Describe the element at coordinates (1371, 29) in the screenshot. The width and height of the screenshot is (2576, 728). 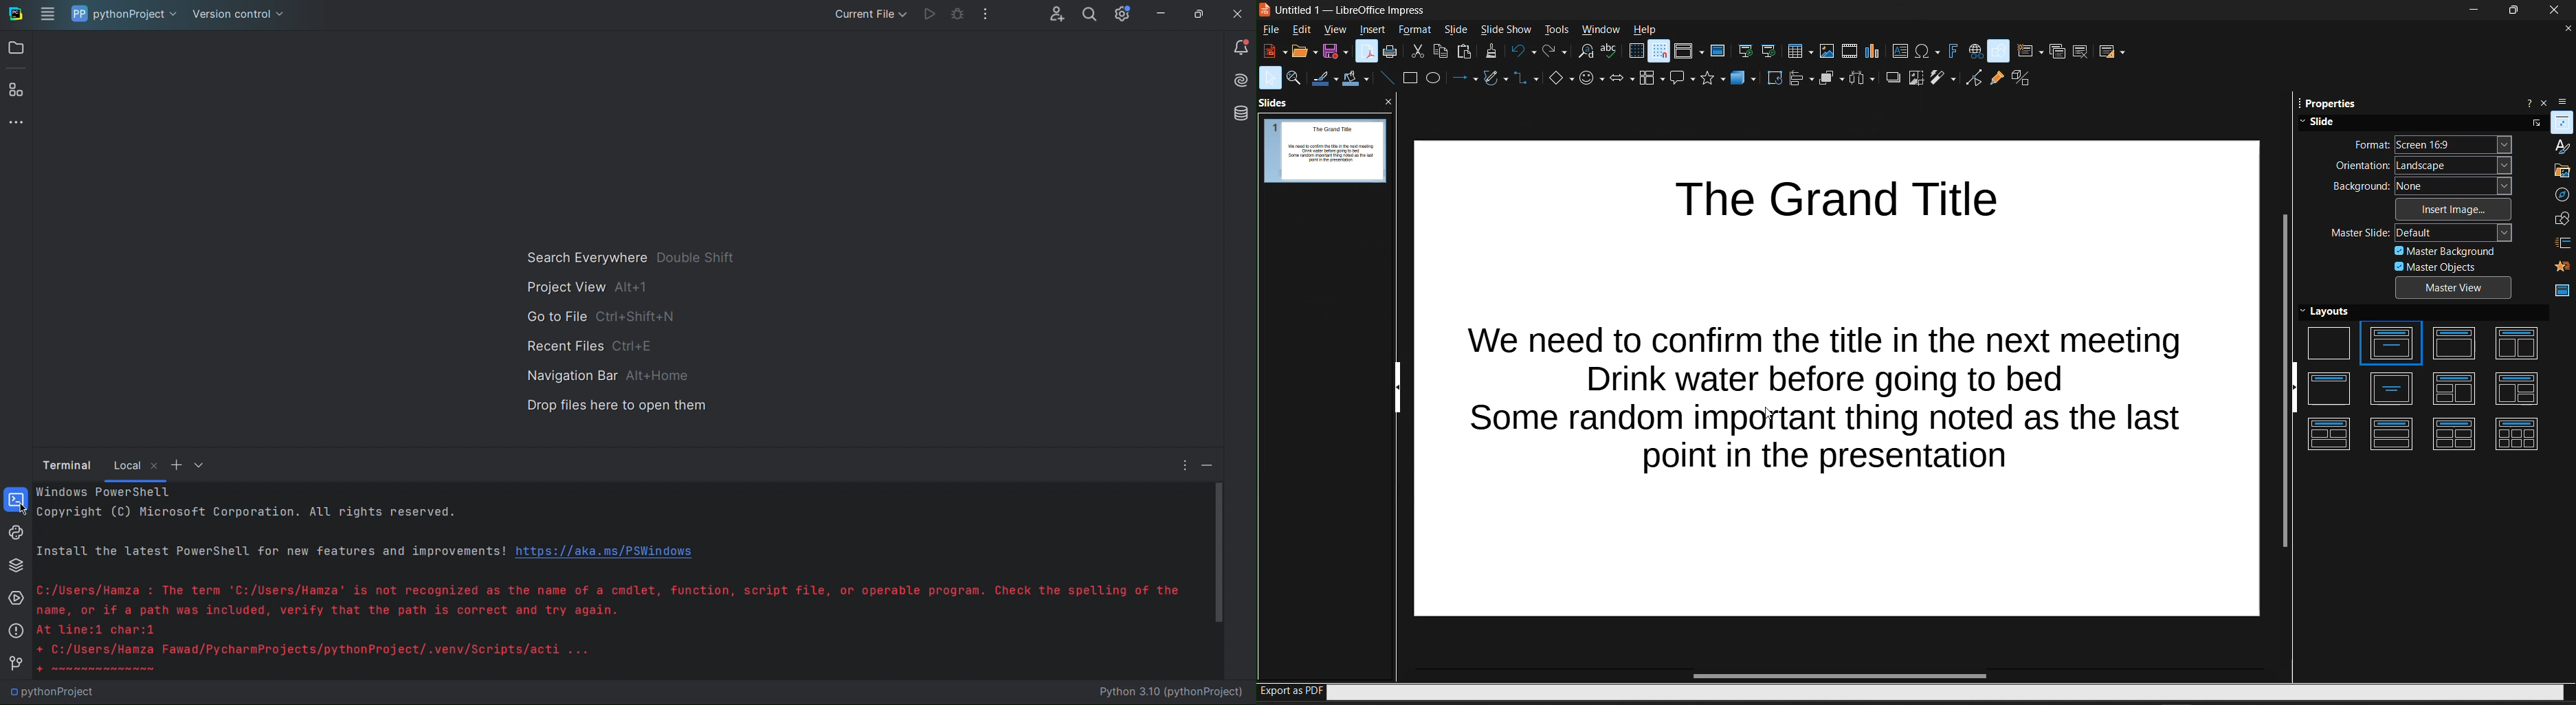
I see `insert` at that location.